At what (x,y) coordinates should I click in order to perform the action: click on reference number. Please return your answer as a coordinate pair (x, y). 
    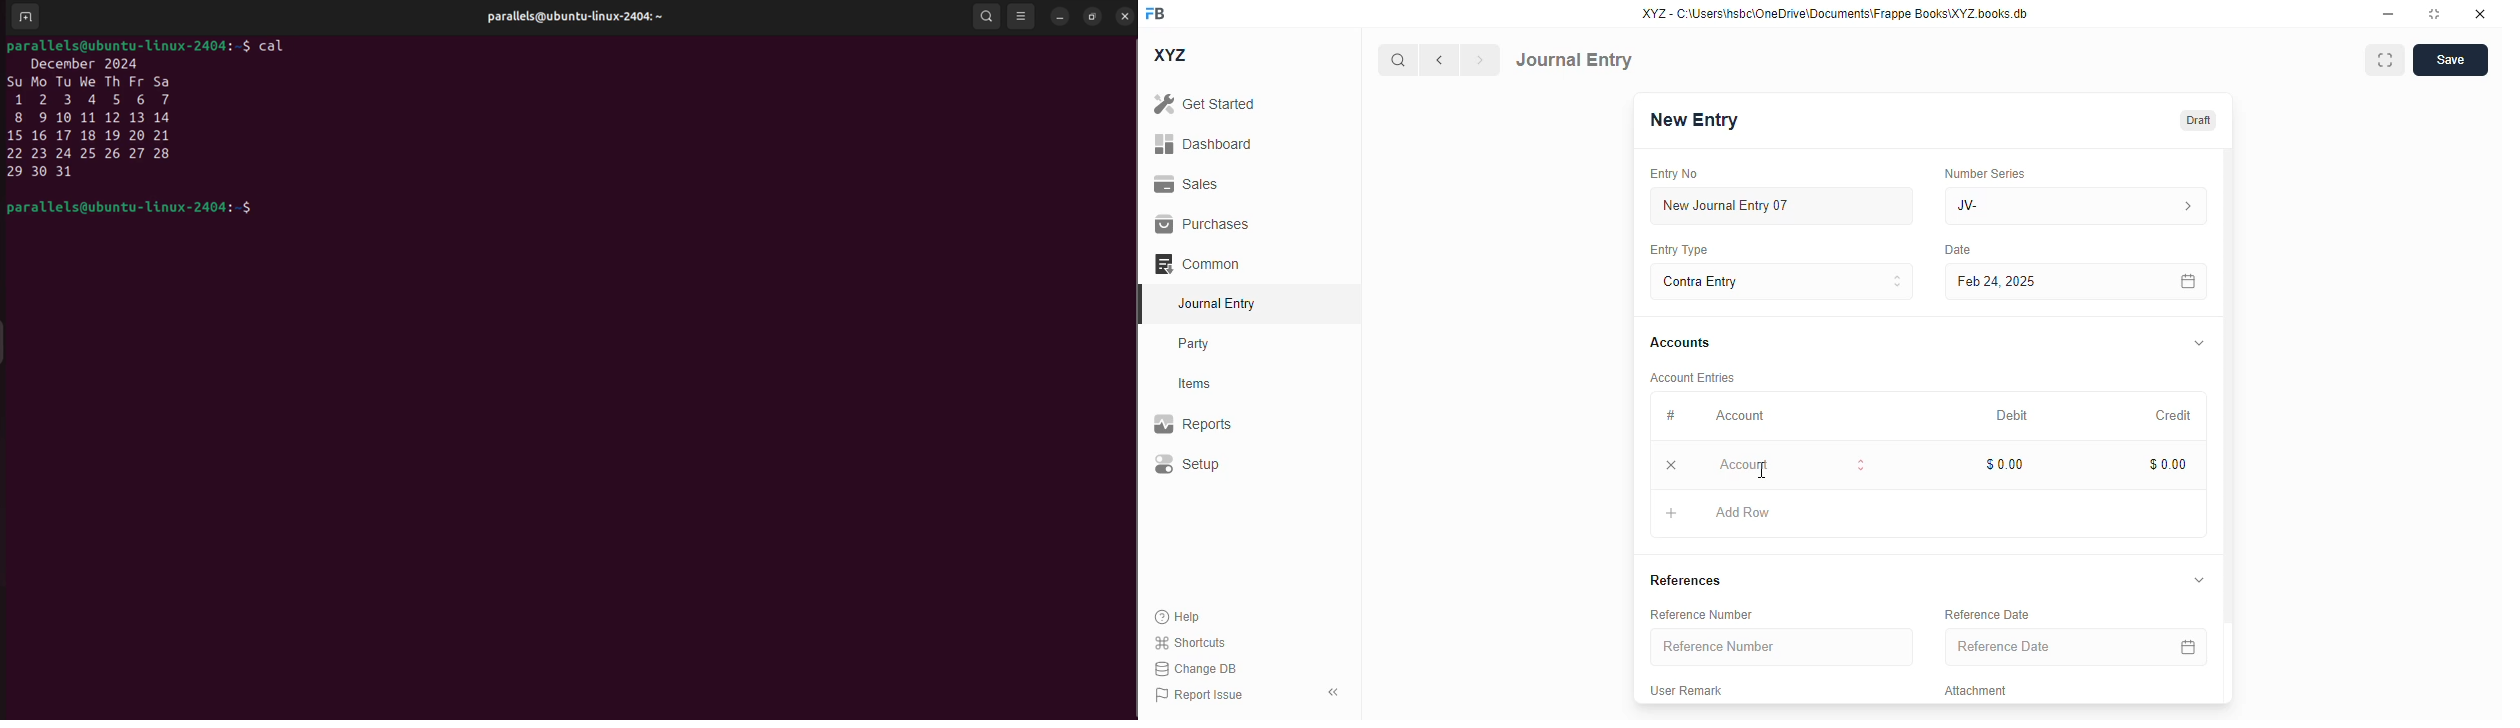
    Looking at the image, I should click on (1783, 647).